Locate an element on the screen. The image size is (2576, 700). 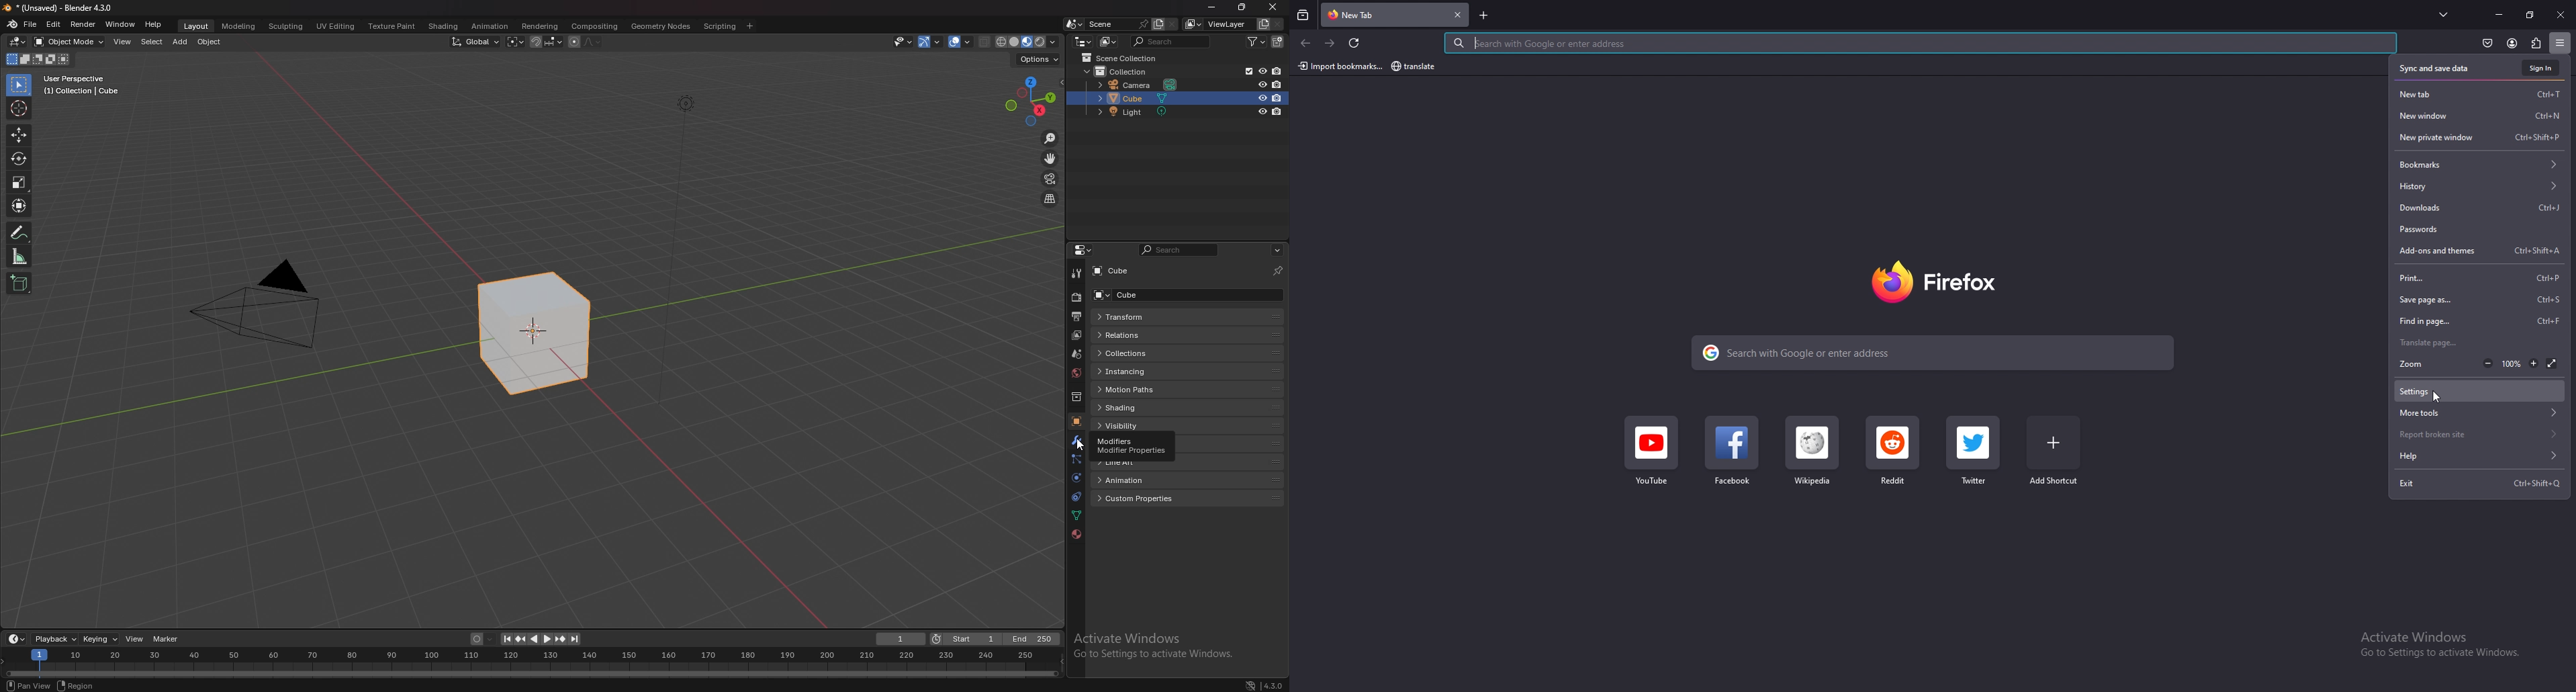
object mode is located at coordinates (69, 41).